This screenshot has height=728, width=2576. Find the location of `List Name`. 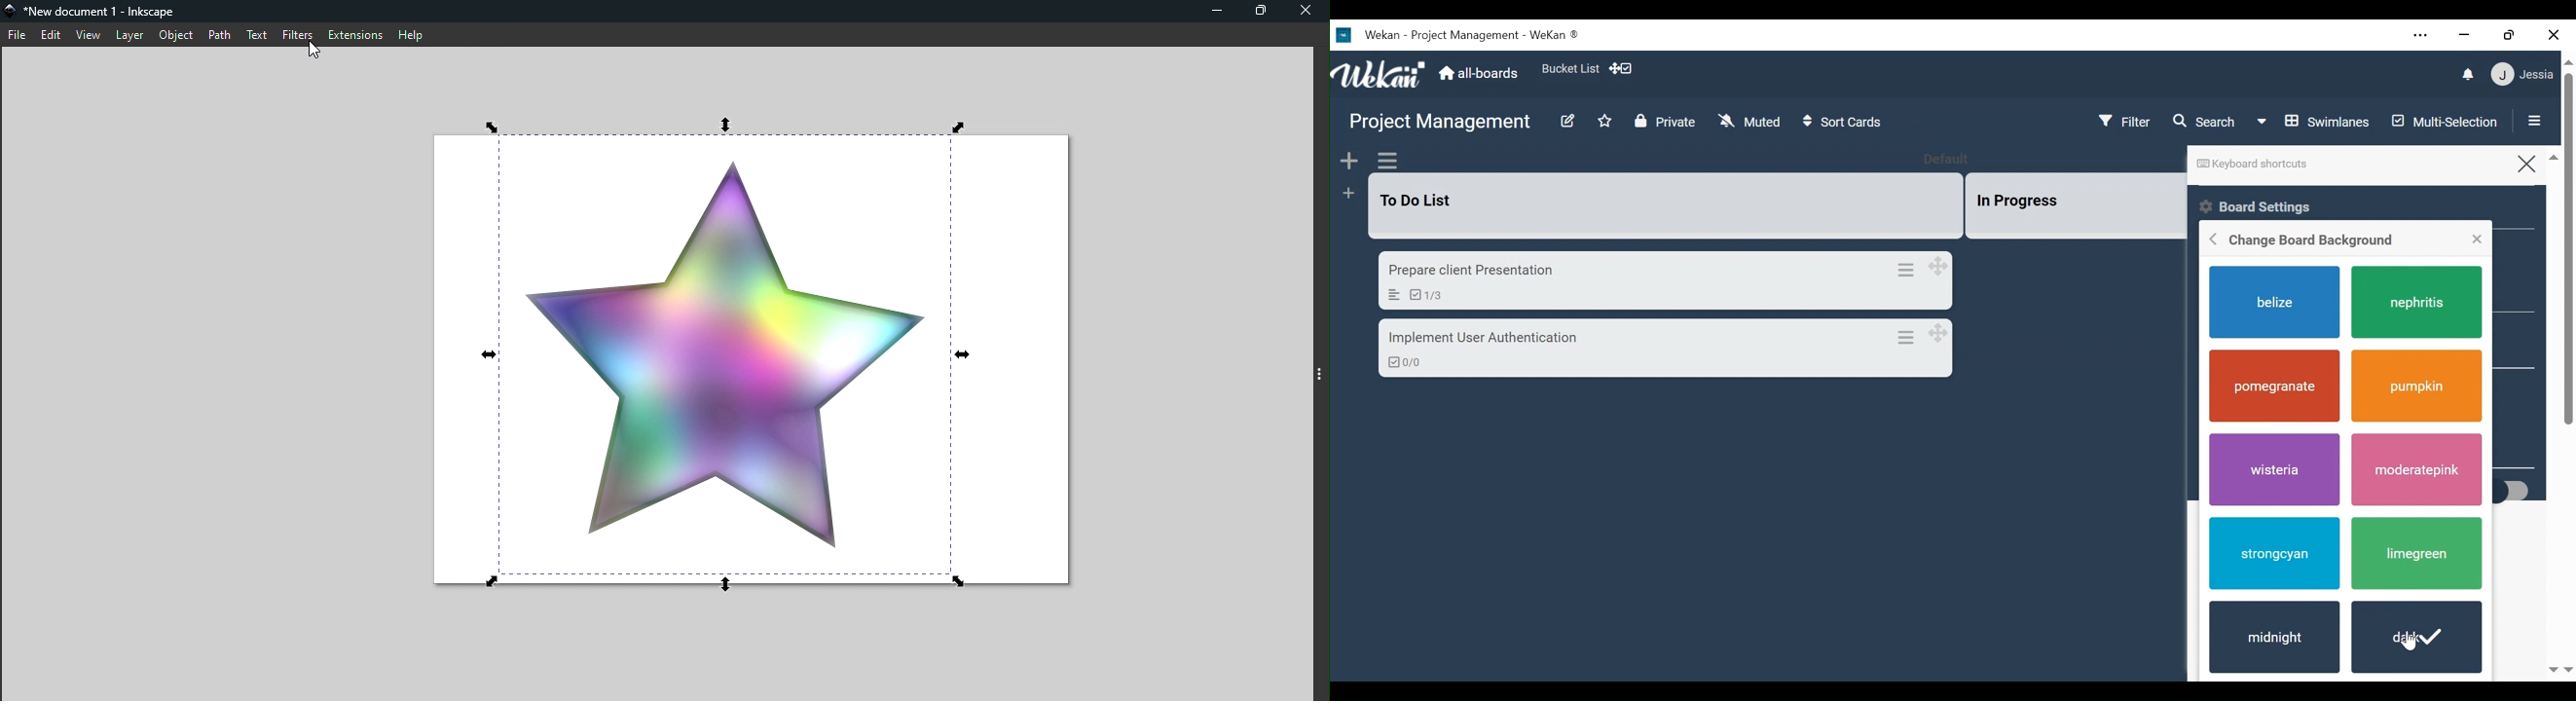

List Name is located at coordinates (1418, 201).